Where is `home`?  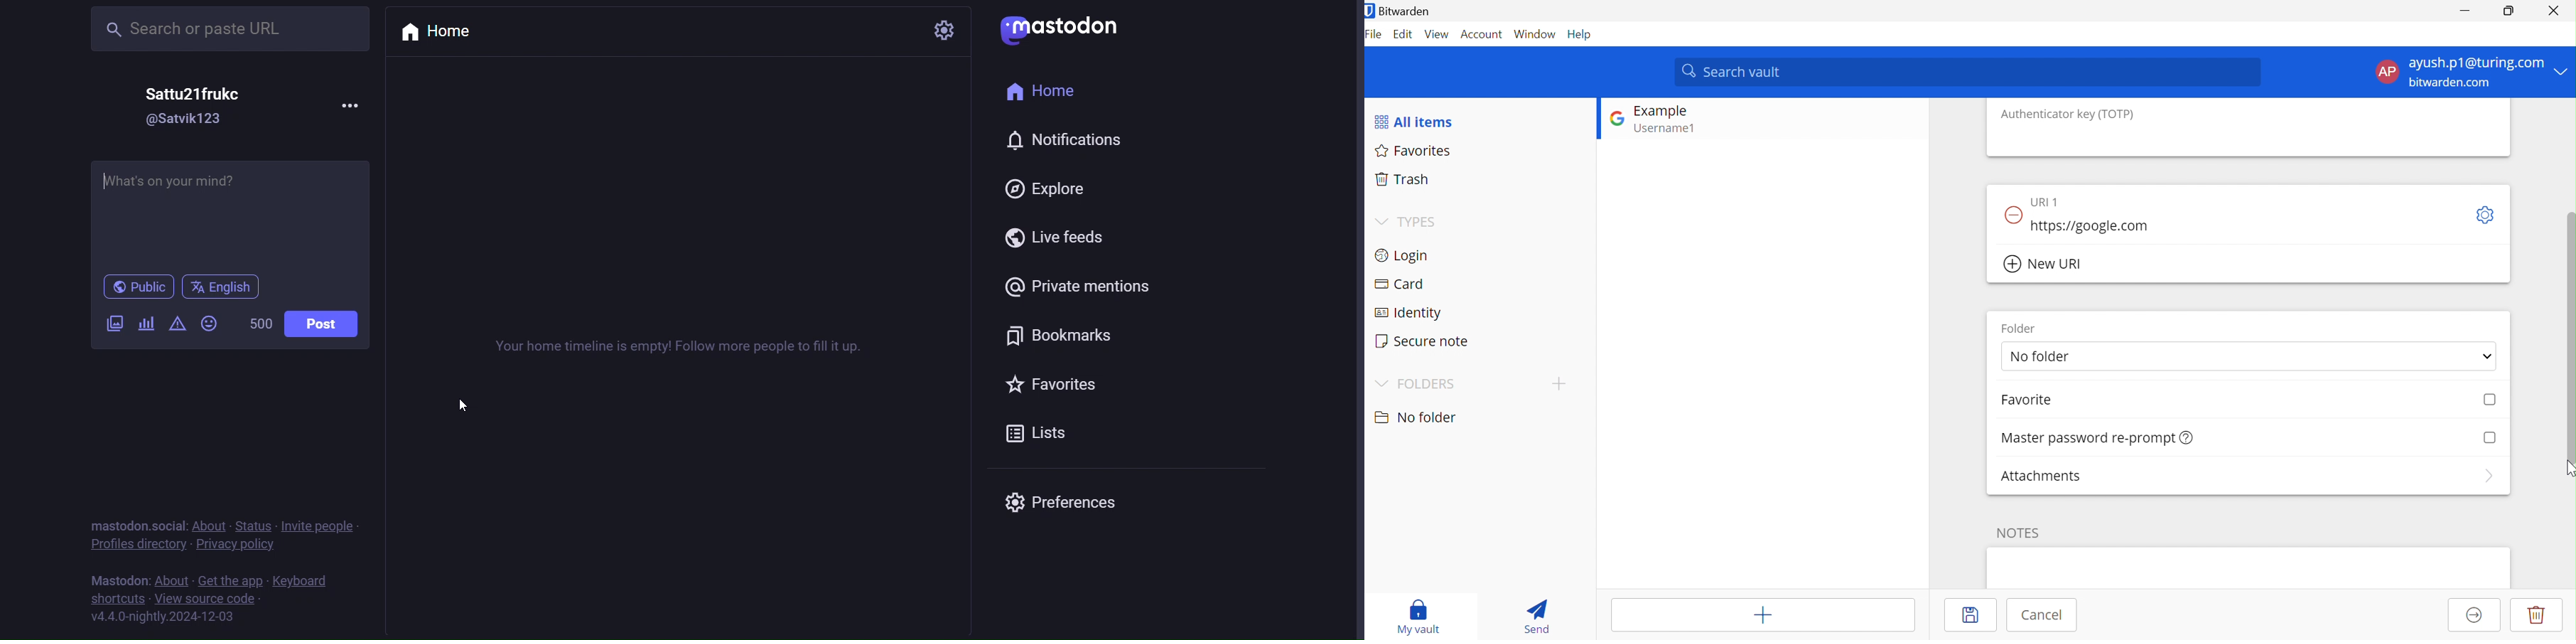
home is located at coordinates (442, 35).